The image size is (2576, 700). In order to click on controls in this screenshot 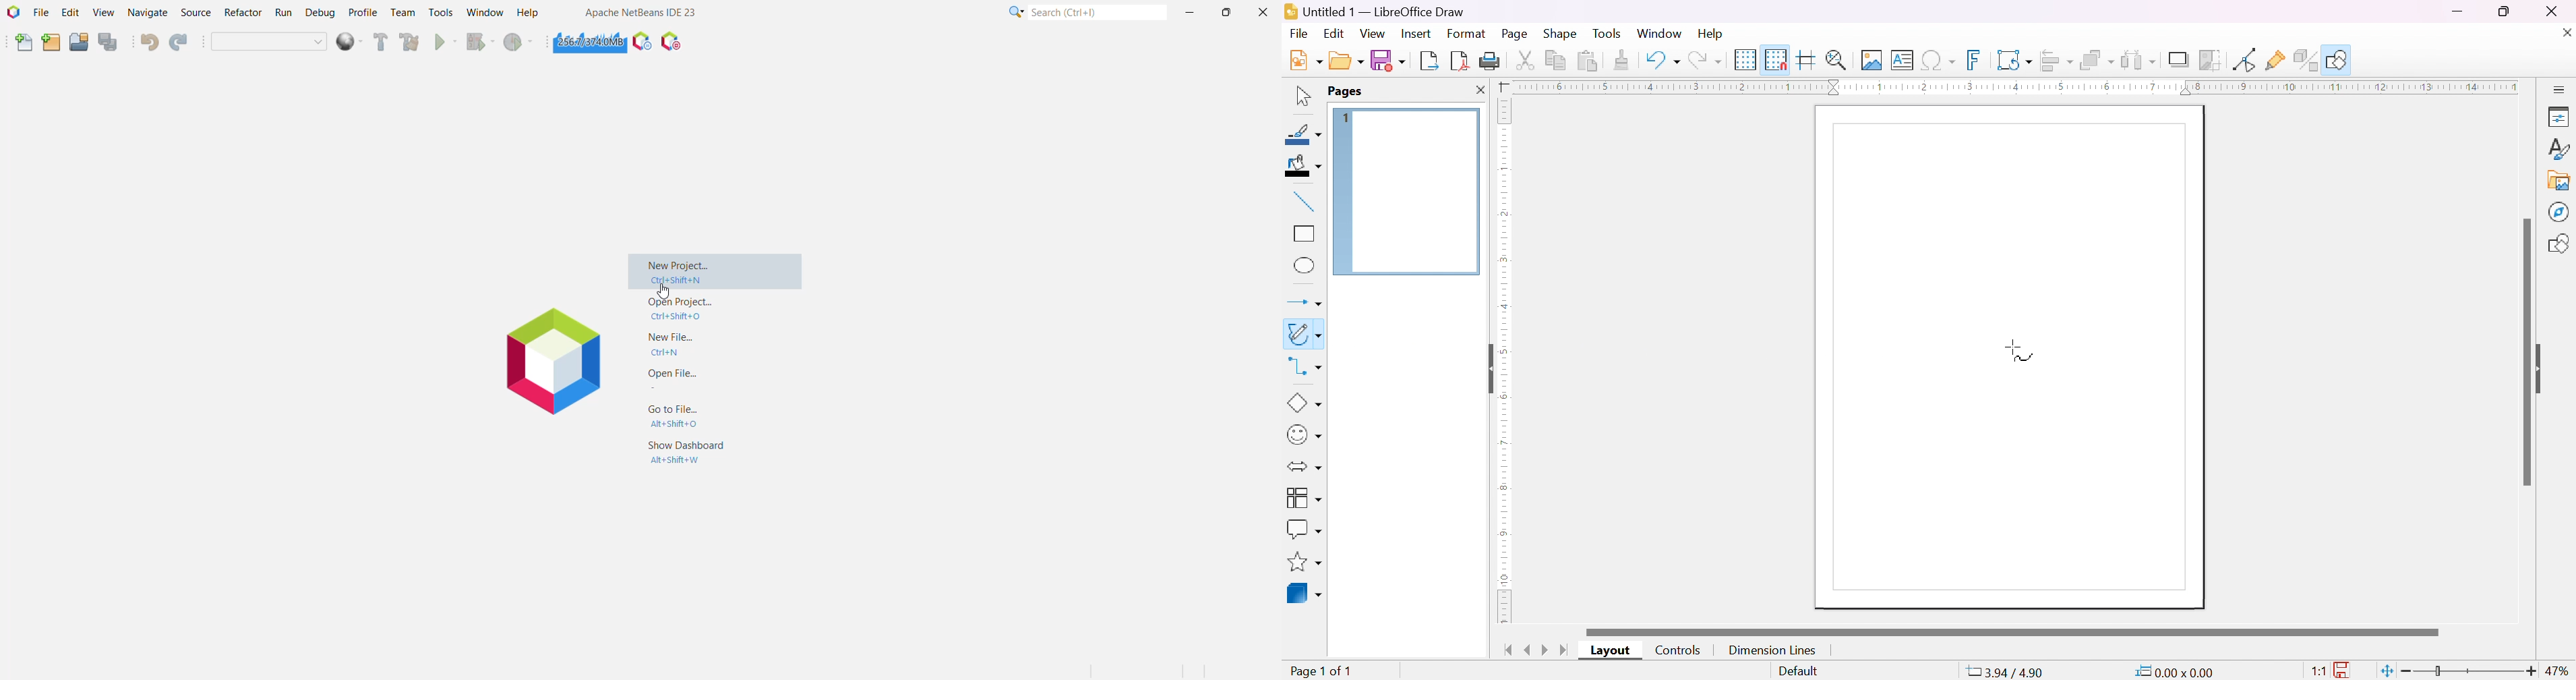, I will do `click(1680, 650)`.